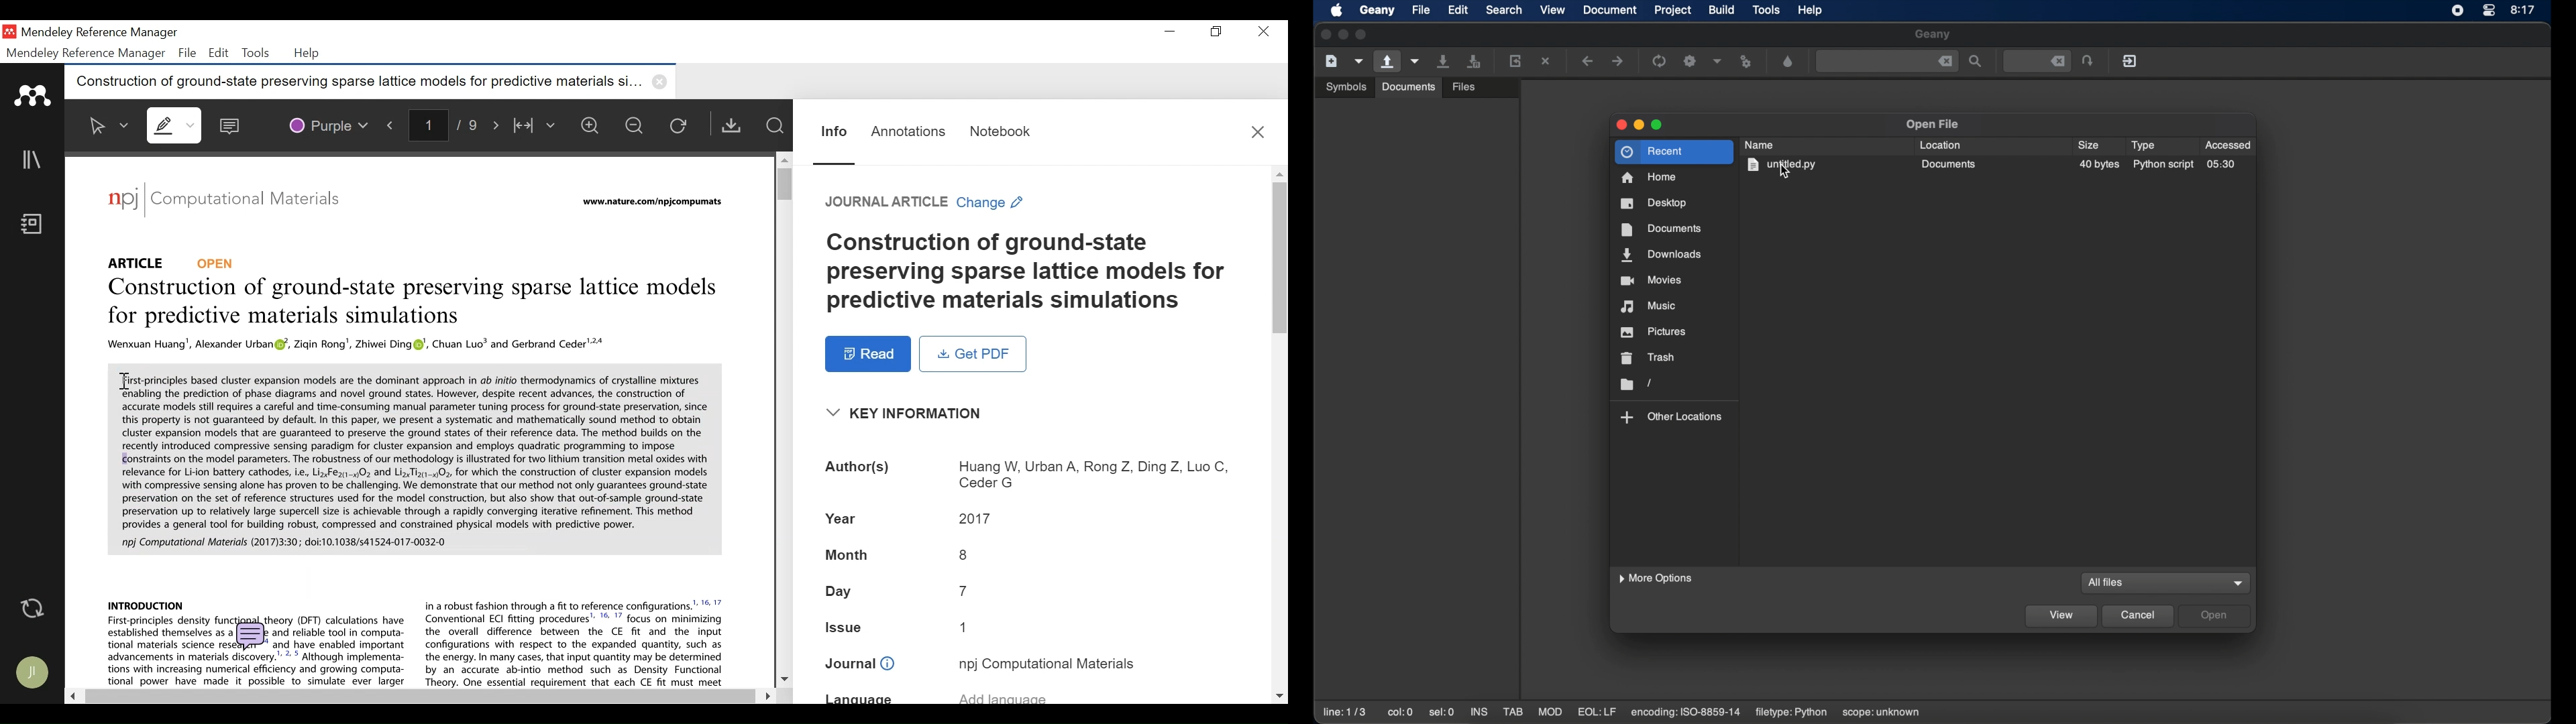 The image size is (2576, 728). I want to click on Restore, so click(1218, 32).